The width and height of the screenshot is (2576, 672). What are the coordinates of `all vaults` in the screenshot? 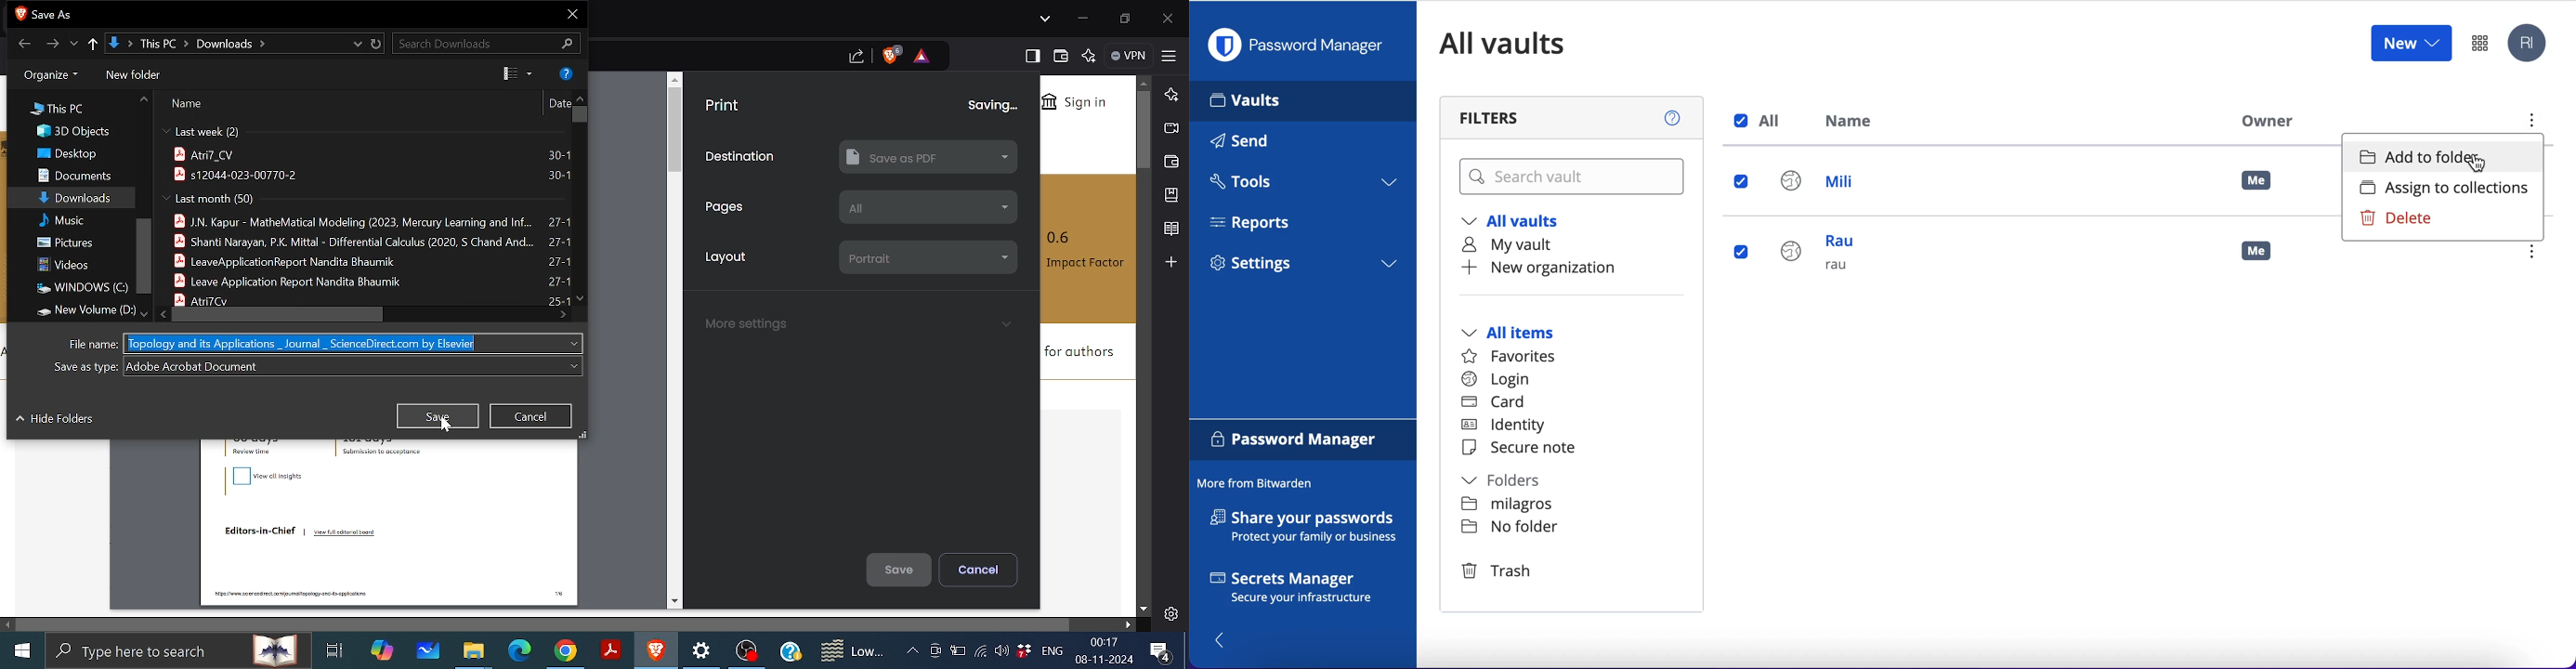 It's located at (1519, 223).